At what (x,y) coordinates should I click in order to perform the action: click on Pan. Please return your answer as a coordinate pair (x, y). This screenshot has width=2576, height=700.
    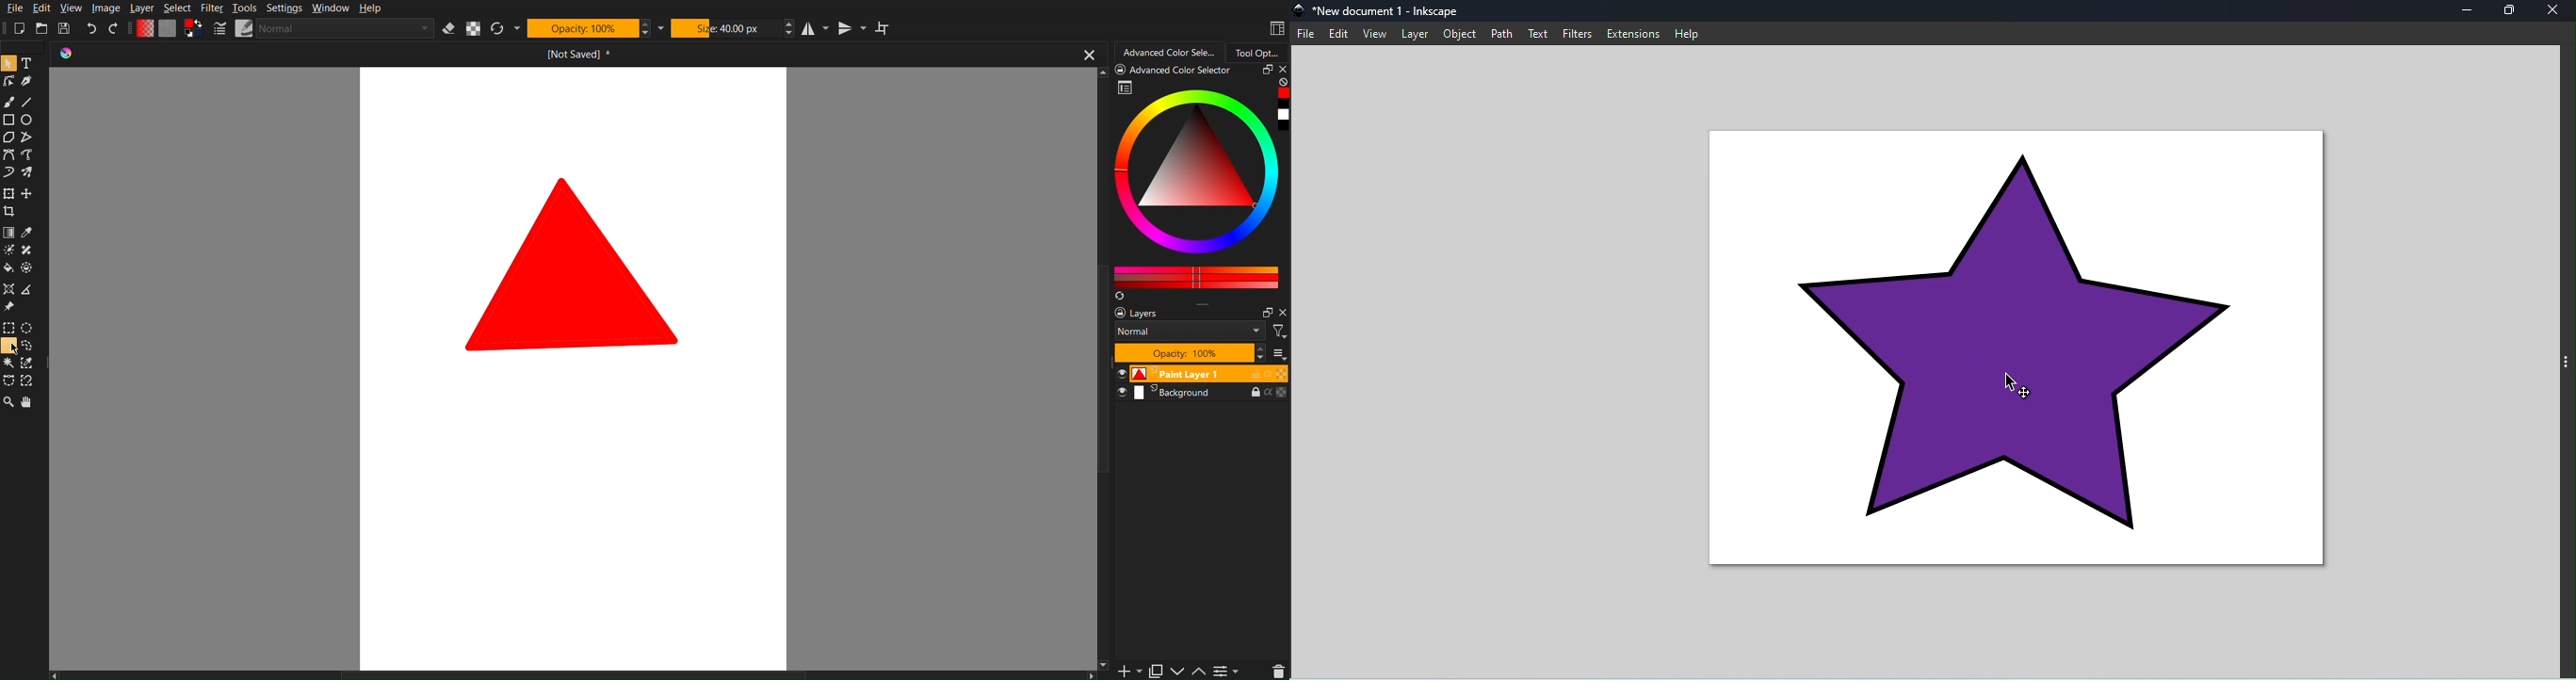
    Looking at the image, I should click on (31, 402).